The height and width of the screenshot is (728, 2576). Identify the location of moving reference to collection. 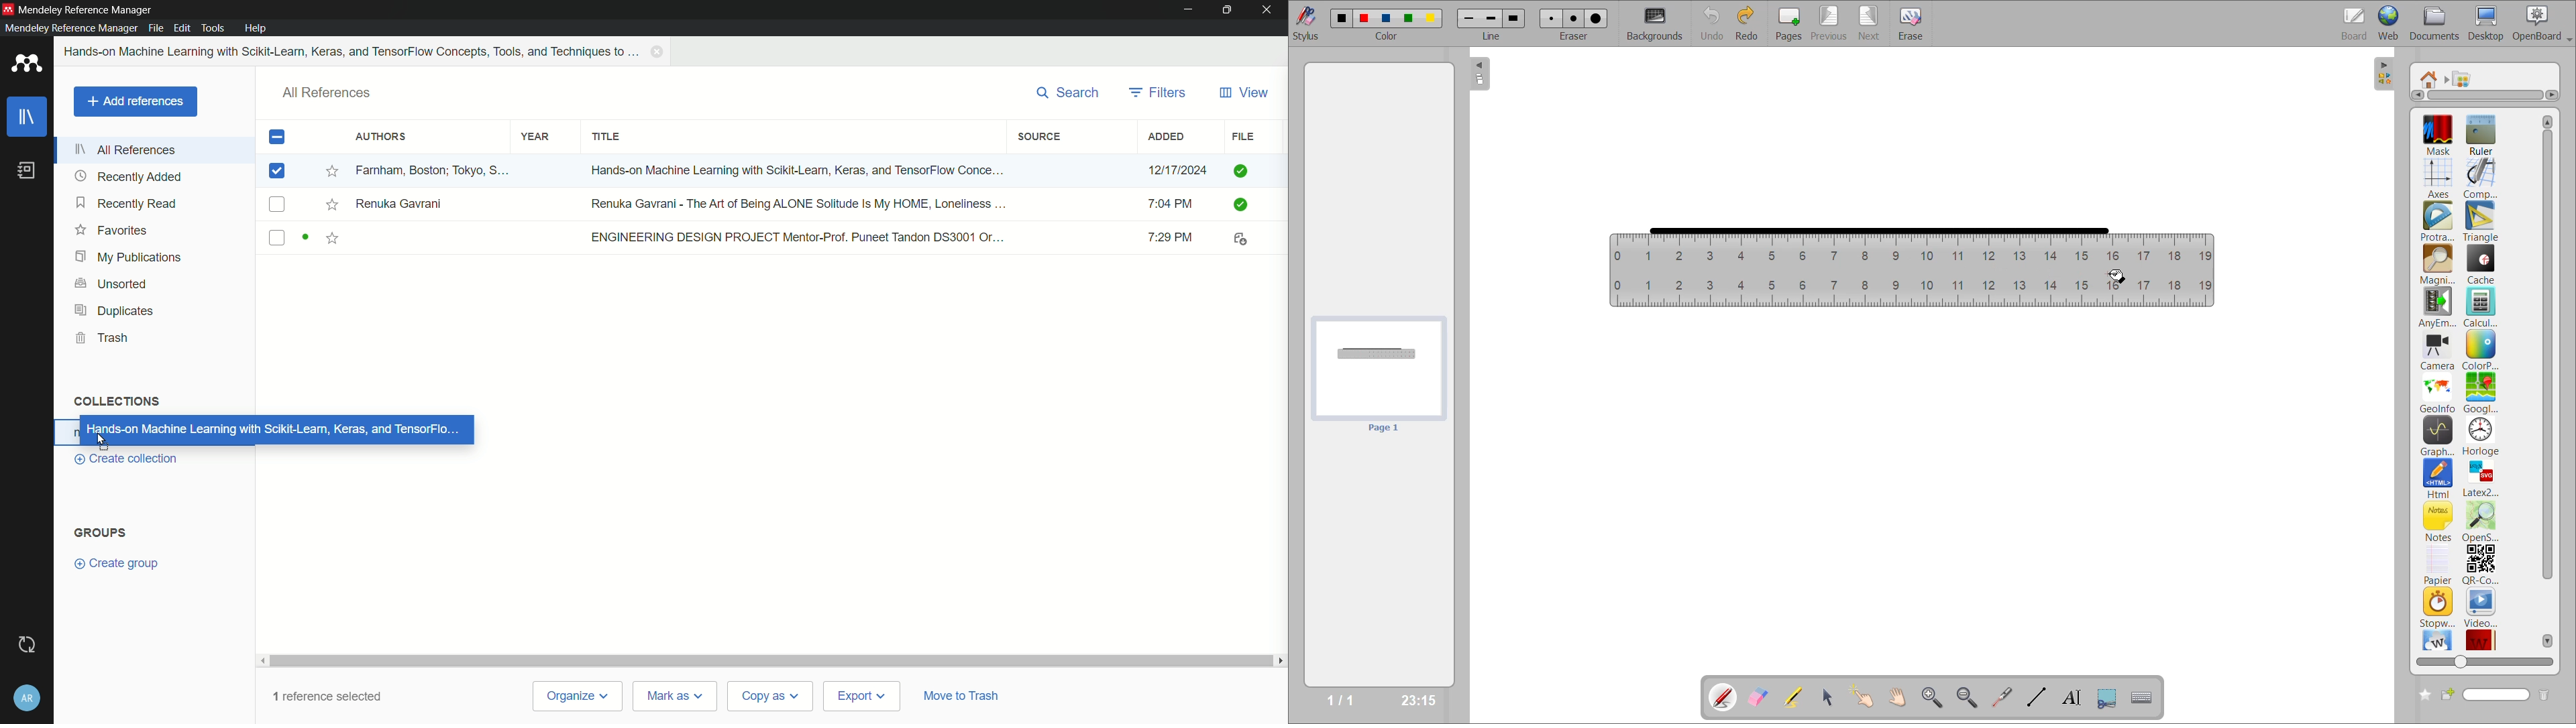
(276, 429).